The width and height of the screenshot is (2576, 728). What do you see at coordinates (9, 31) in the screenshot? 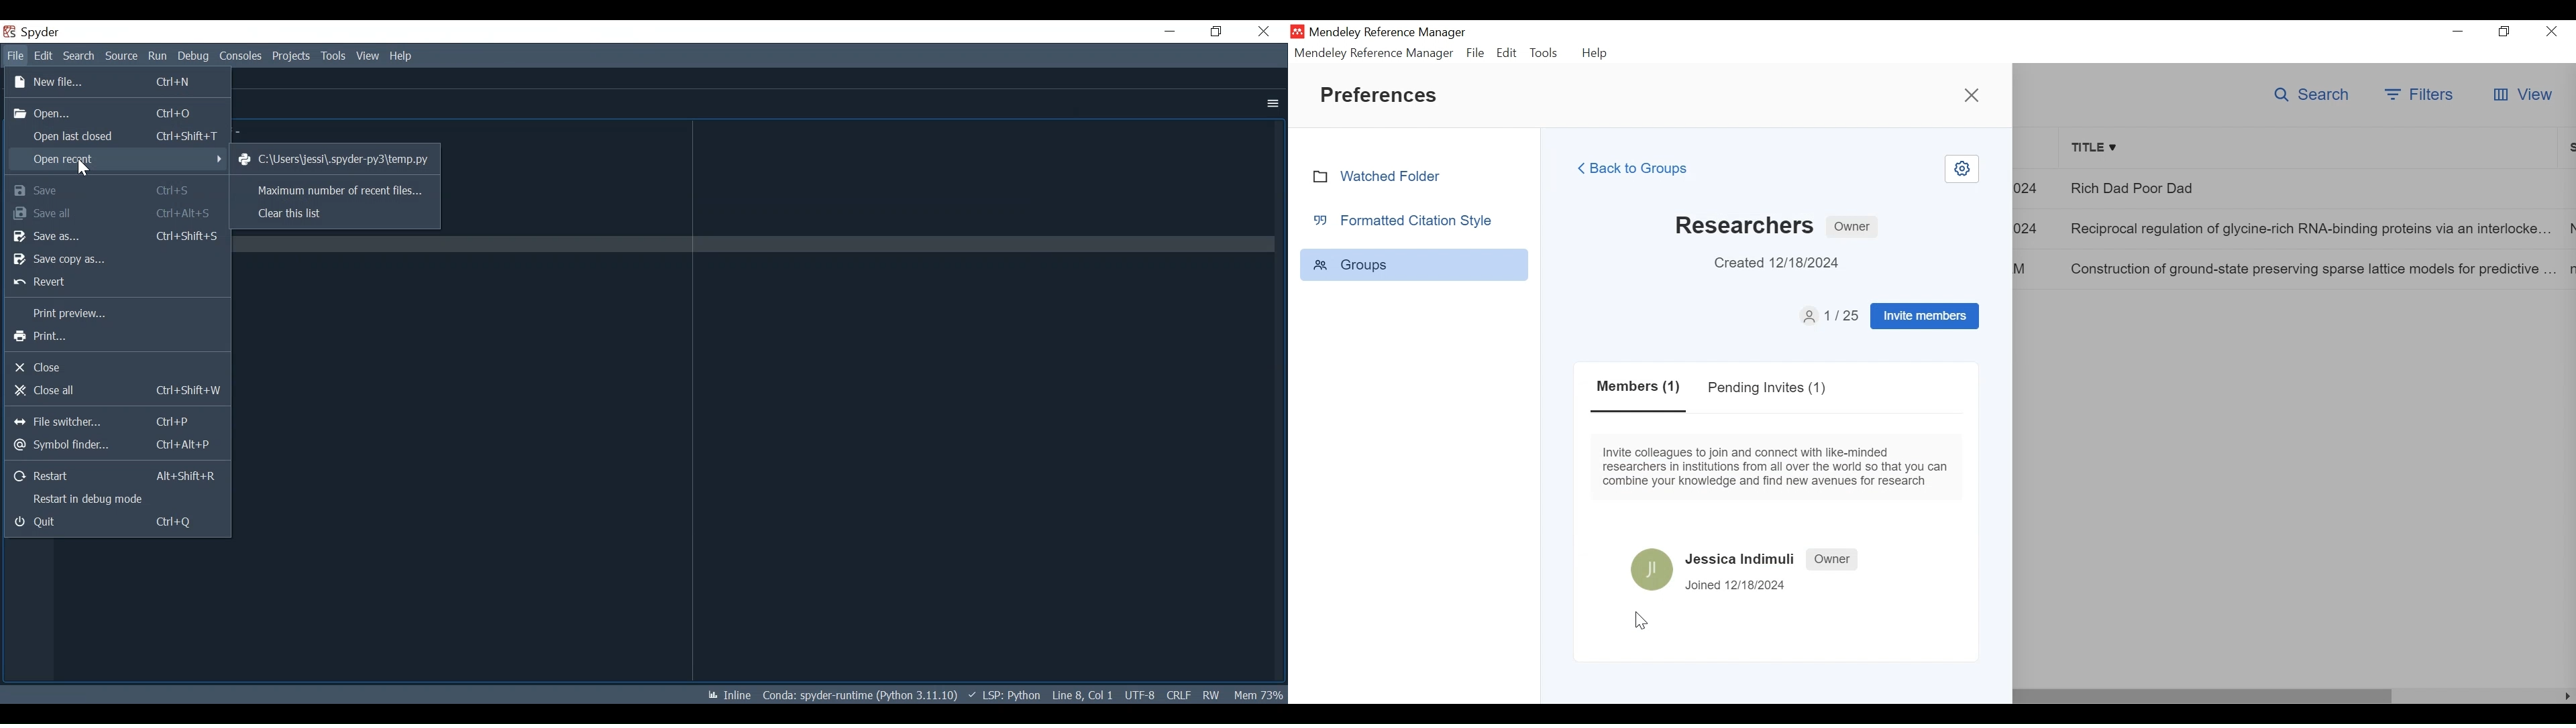
I see `Spyder Desktop Icon` at bounding box center [9, 31].